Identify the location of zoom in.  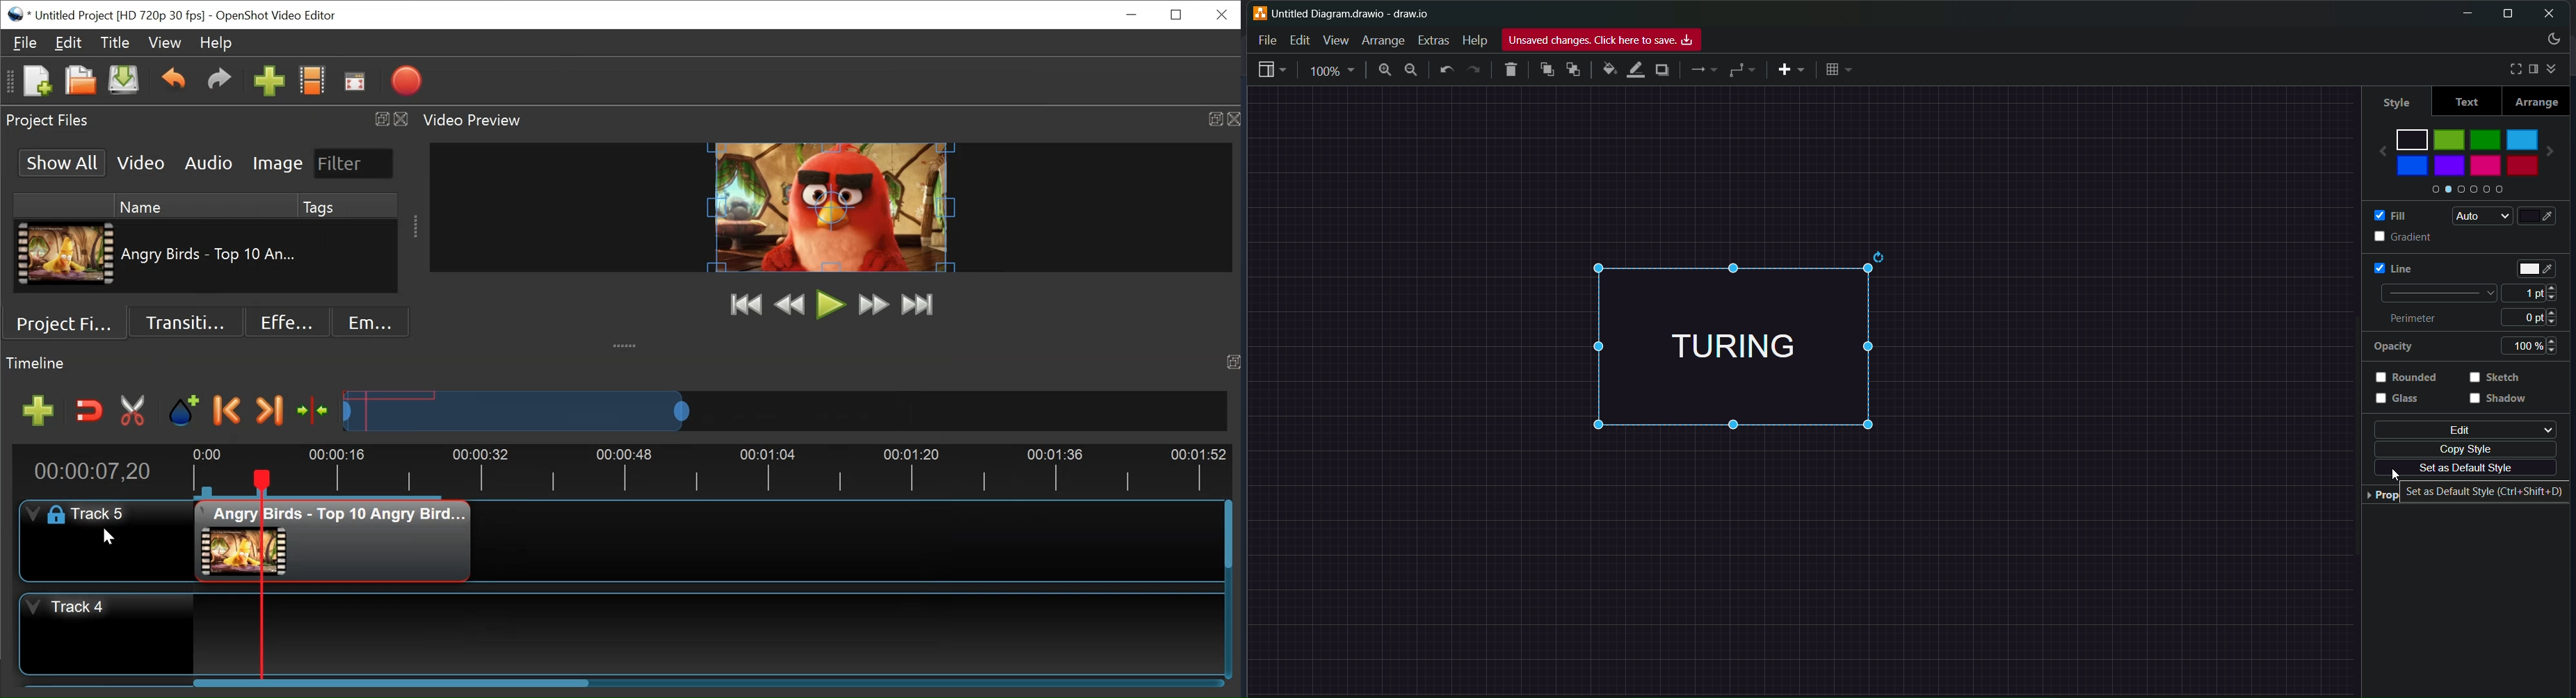
(1383, 71).